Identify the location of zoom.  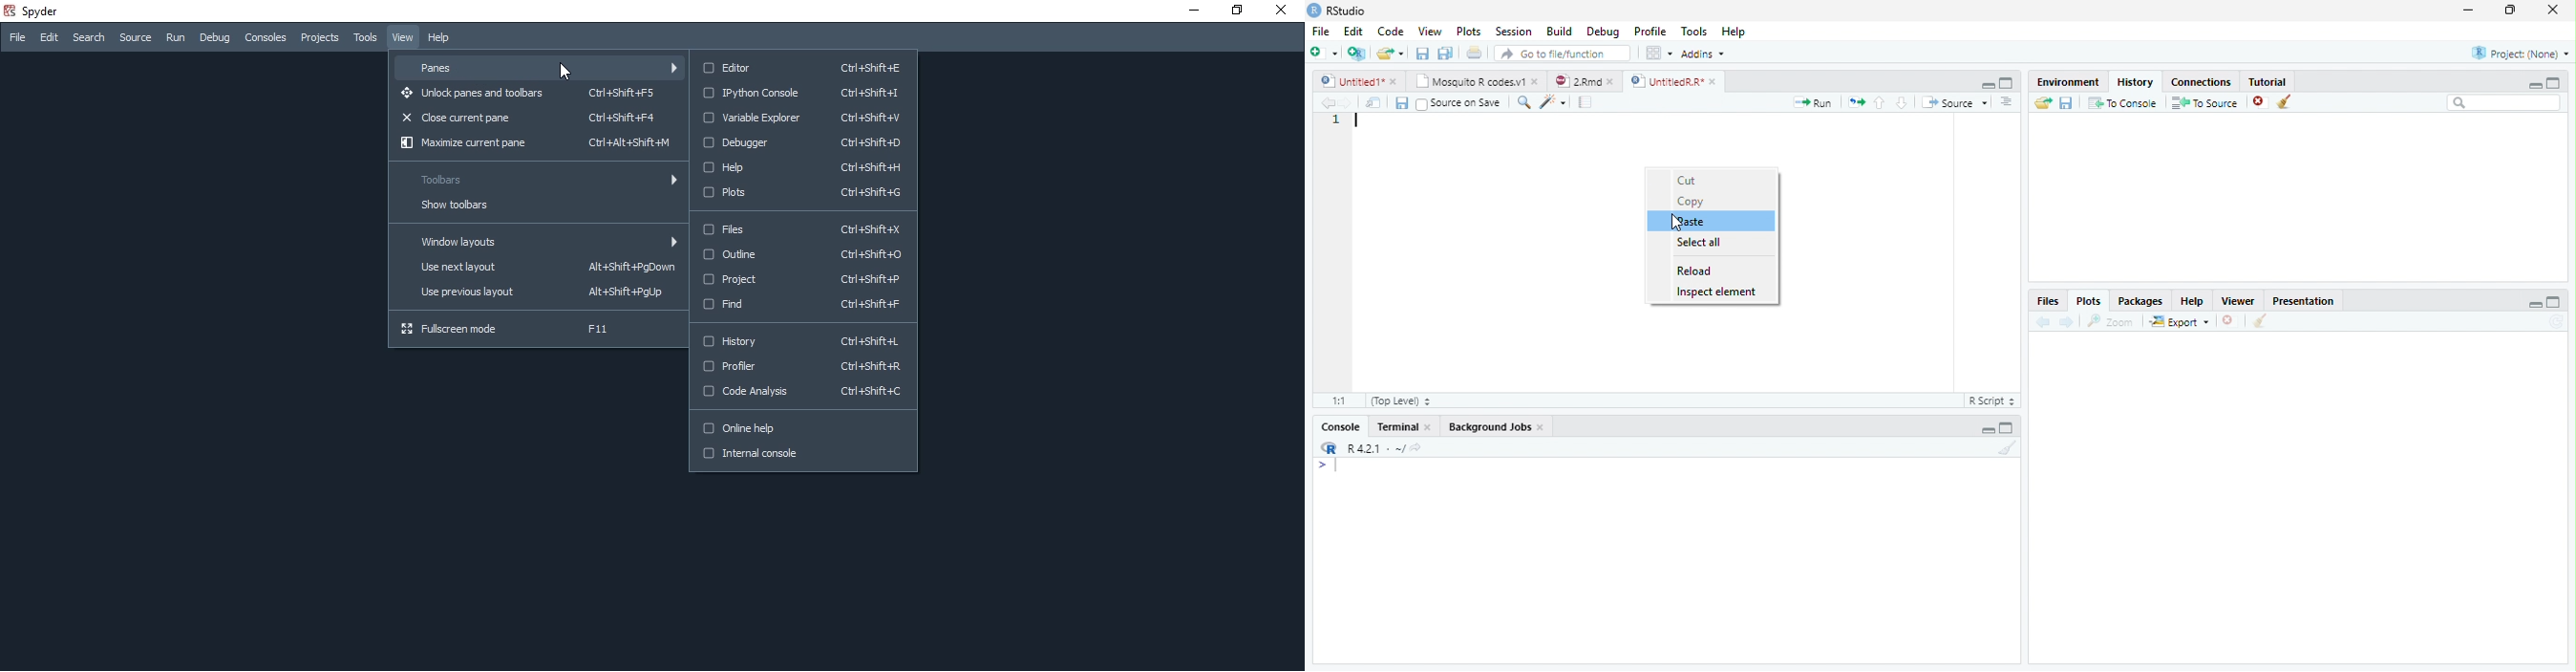
(2114, 322).